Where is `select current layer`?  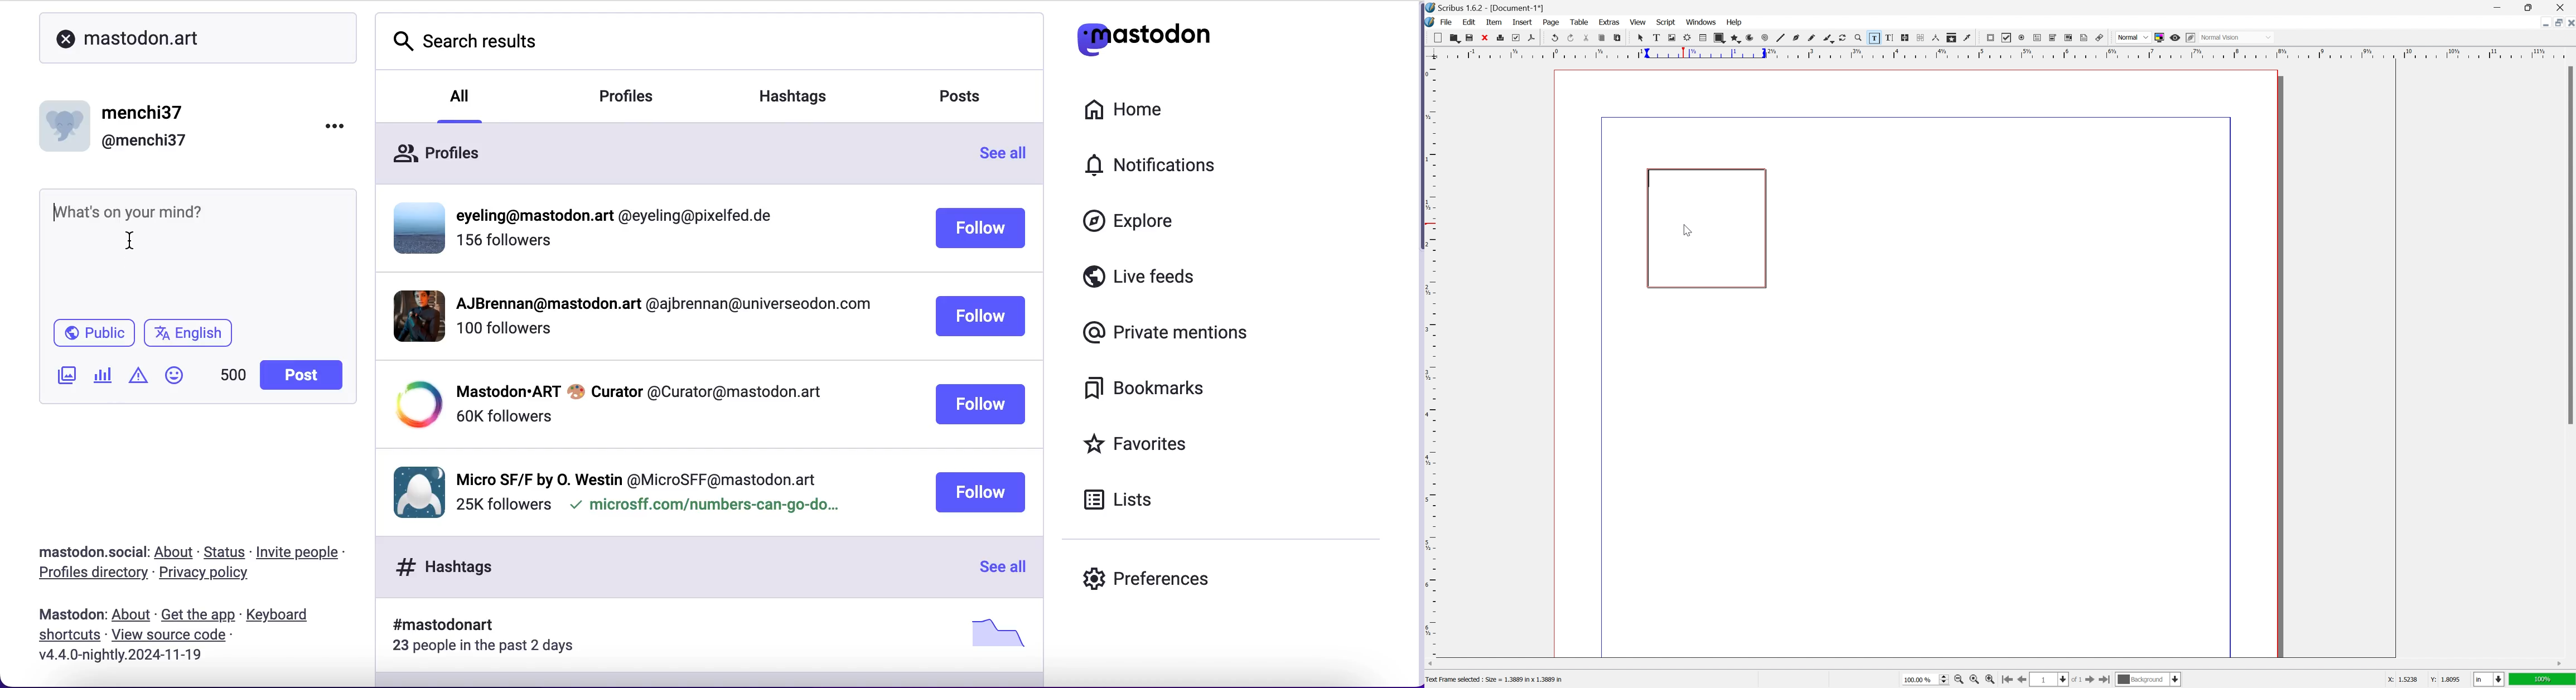 select current layer is located at coordinates (2149, 680).